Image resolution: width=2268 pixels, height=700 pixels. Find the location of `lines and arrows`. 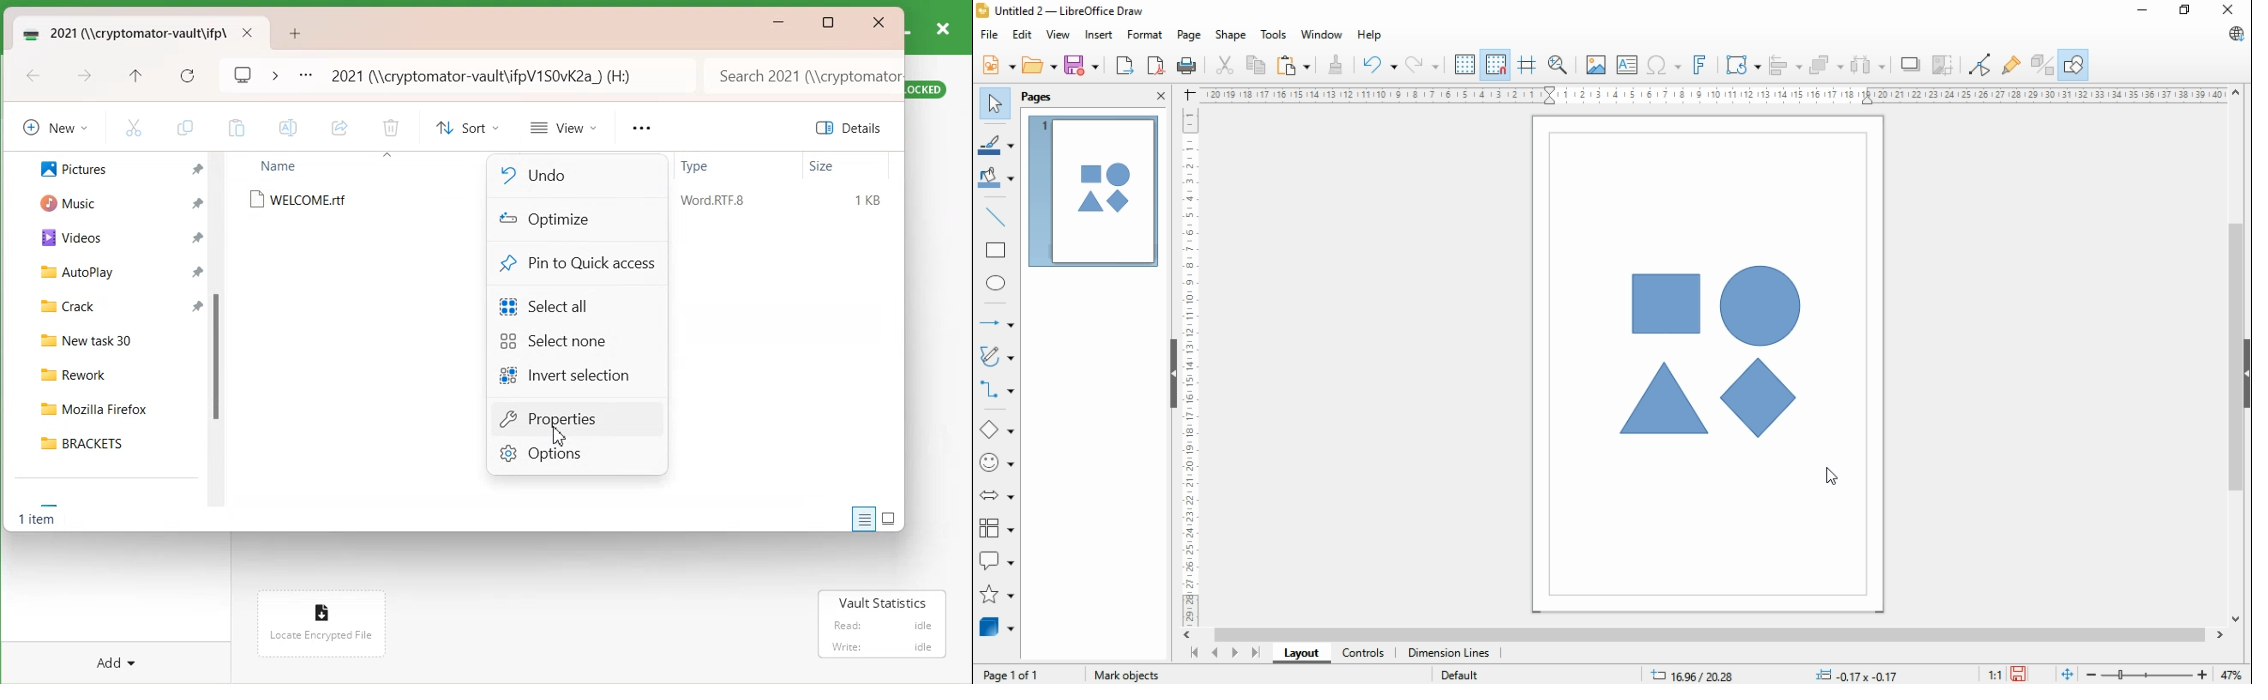

lines and arrows is located at coordinates (994, 323).